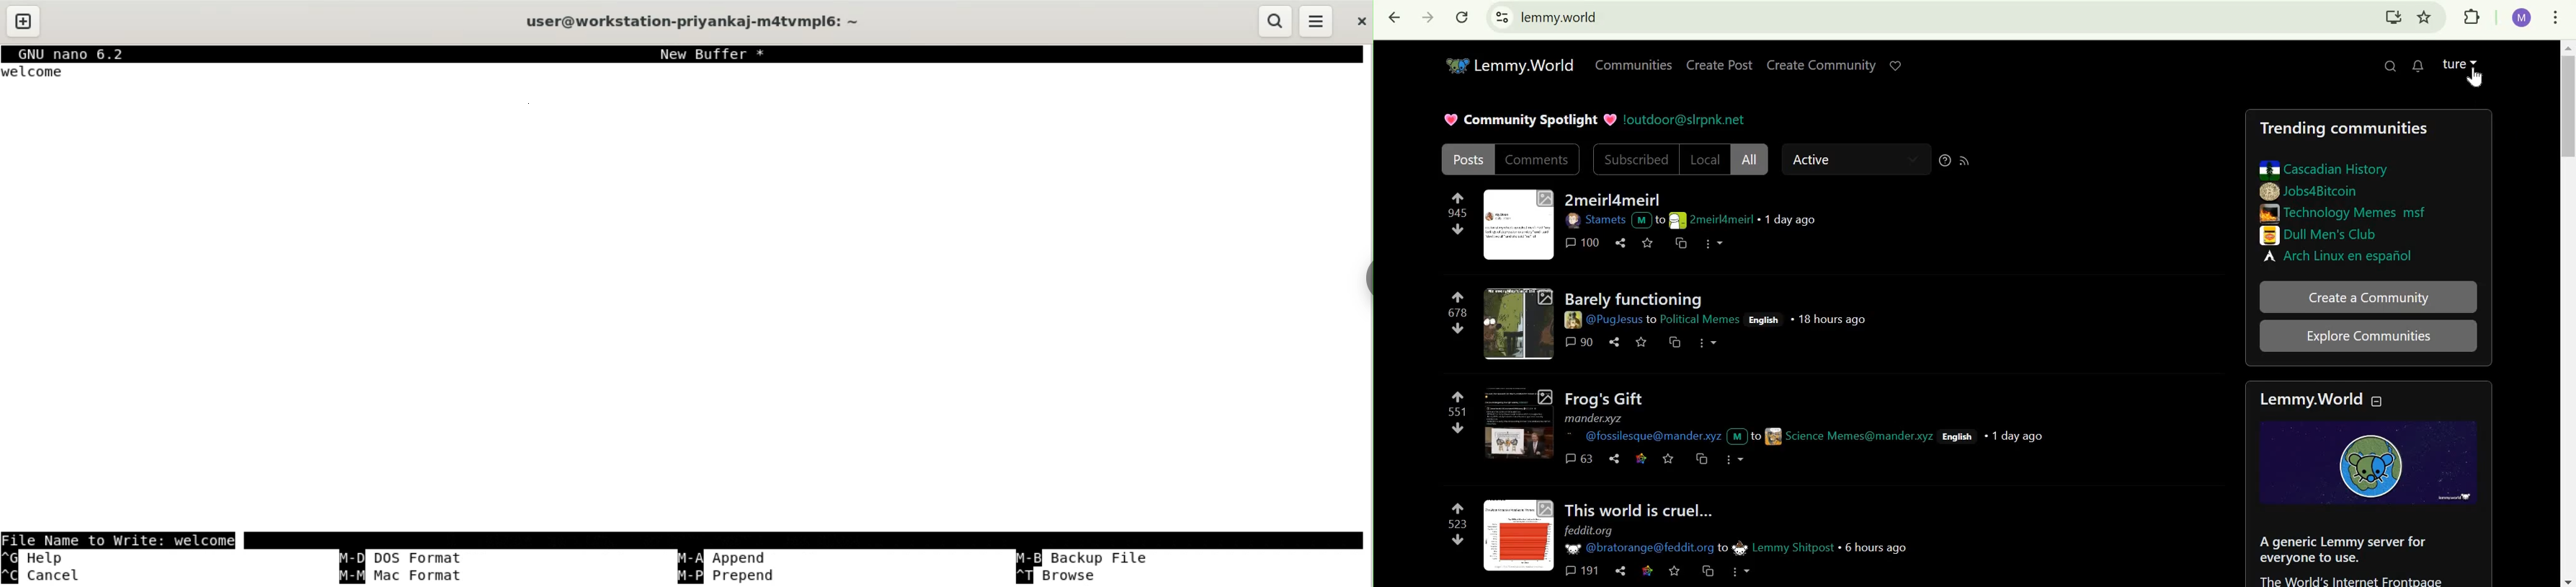  I want to click on user ID, so click(1607, 220).